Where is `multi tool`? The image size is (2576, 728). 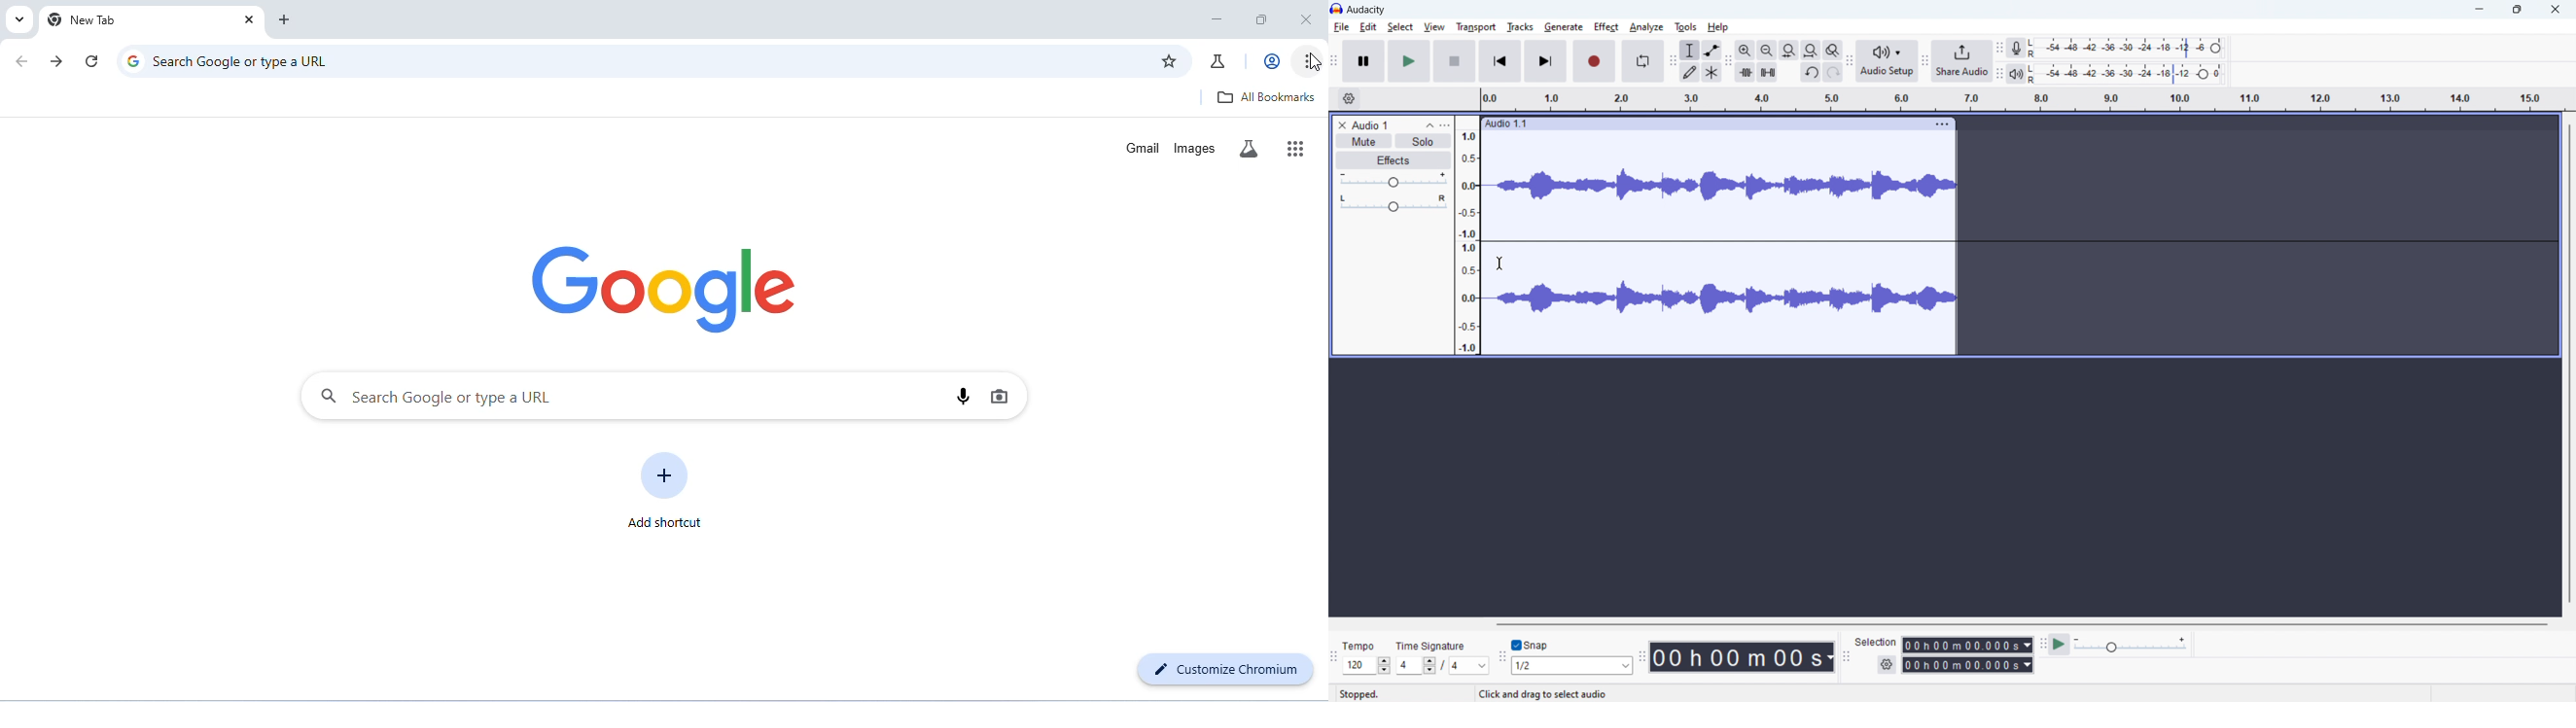
multi tool is located at coordinates (1711, 72).